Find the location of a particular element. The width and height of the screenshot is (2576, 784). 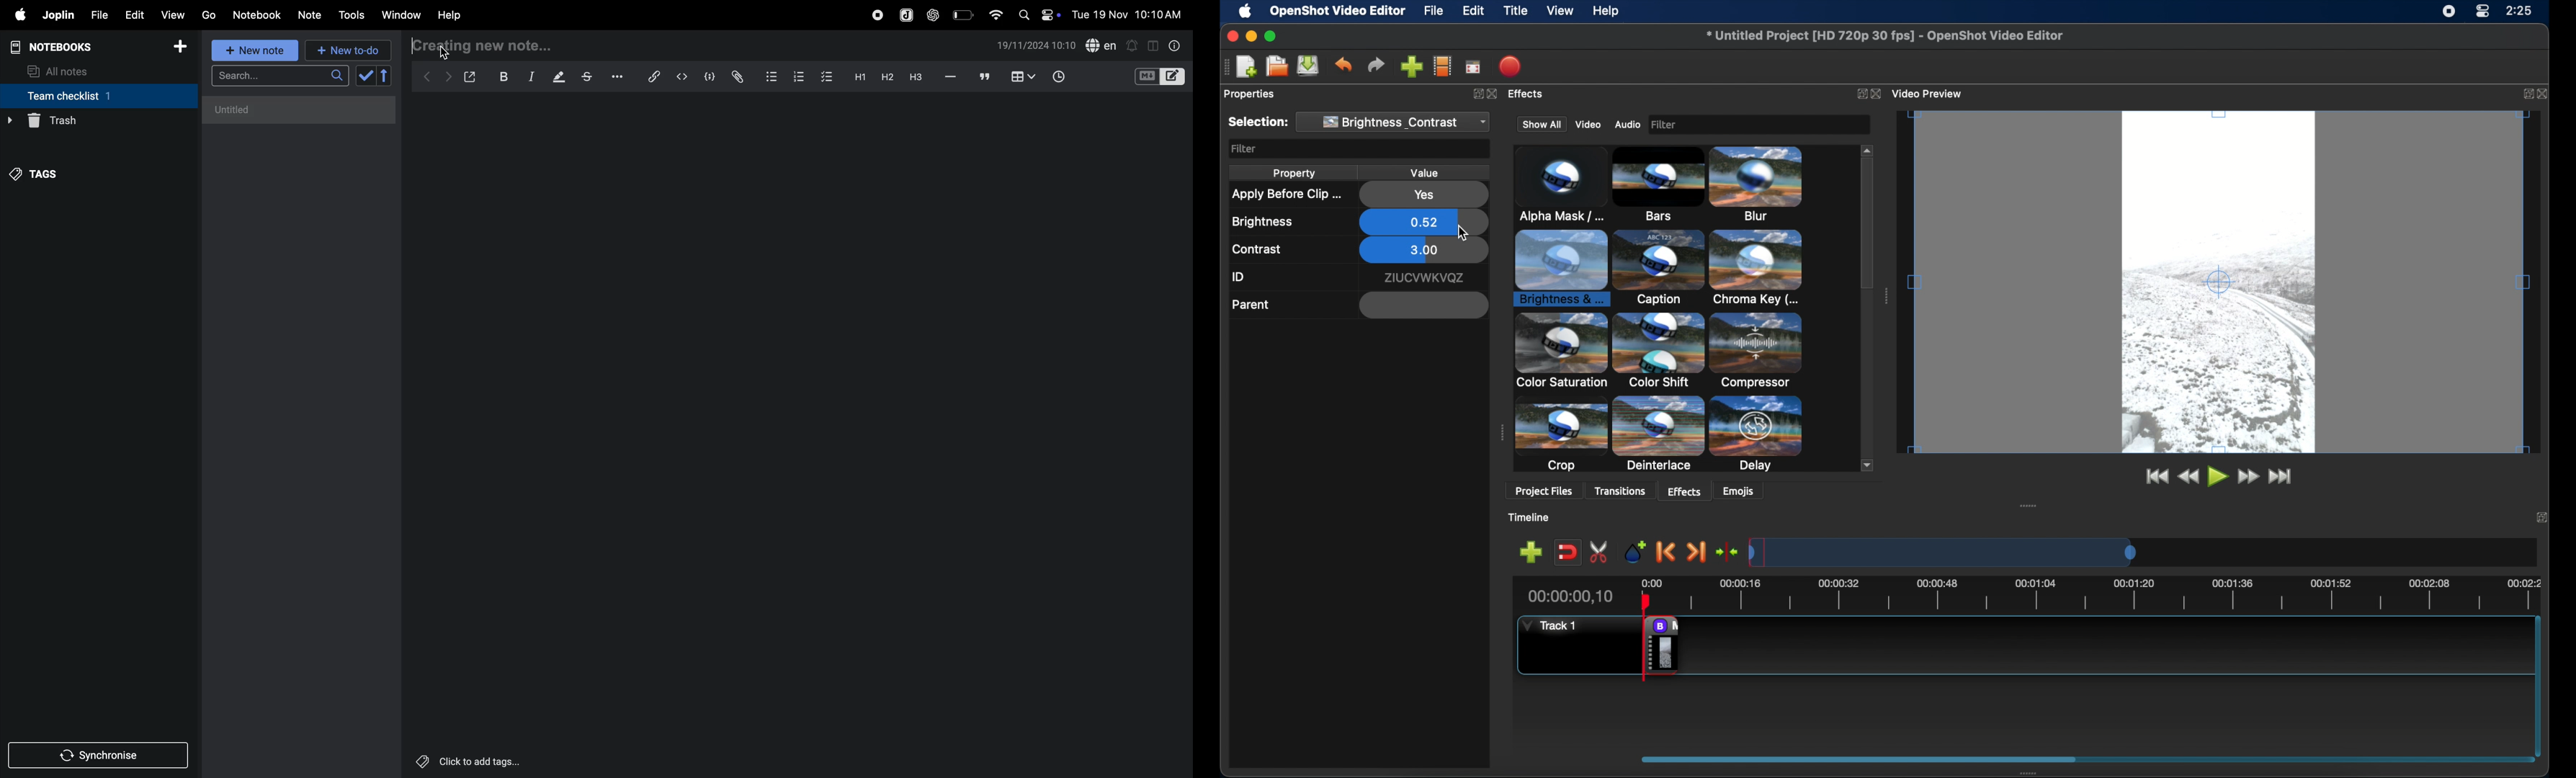

scroll down arrow is located at coordinates (1864, 464).